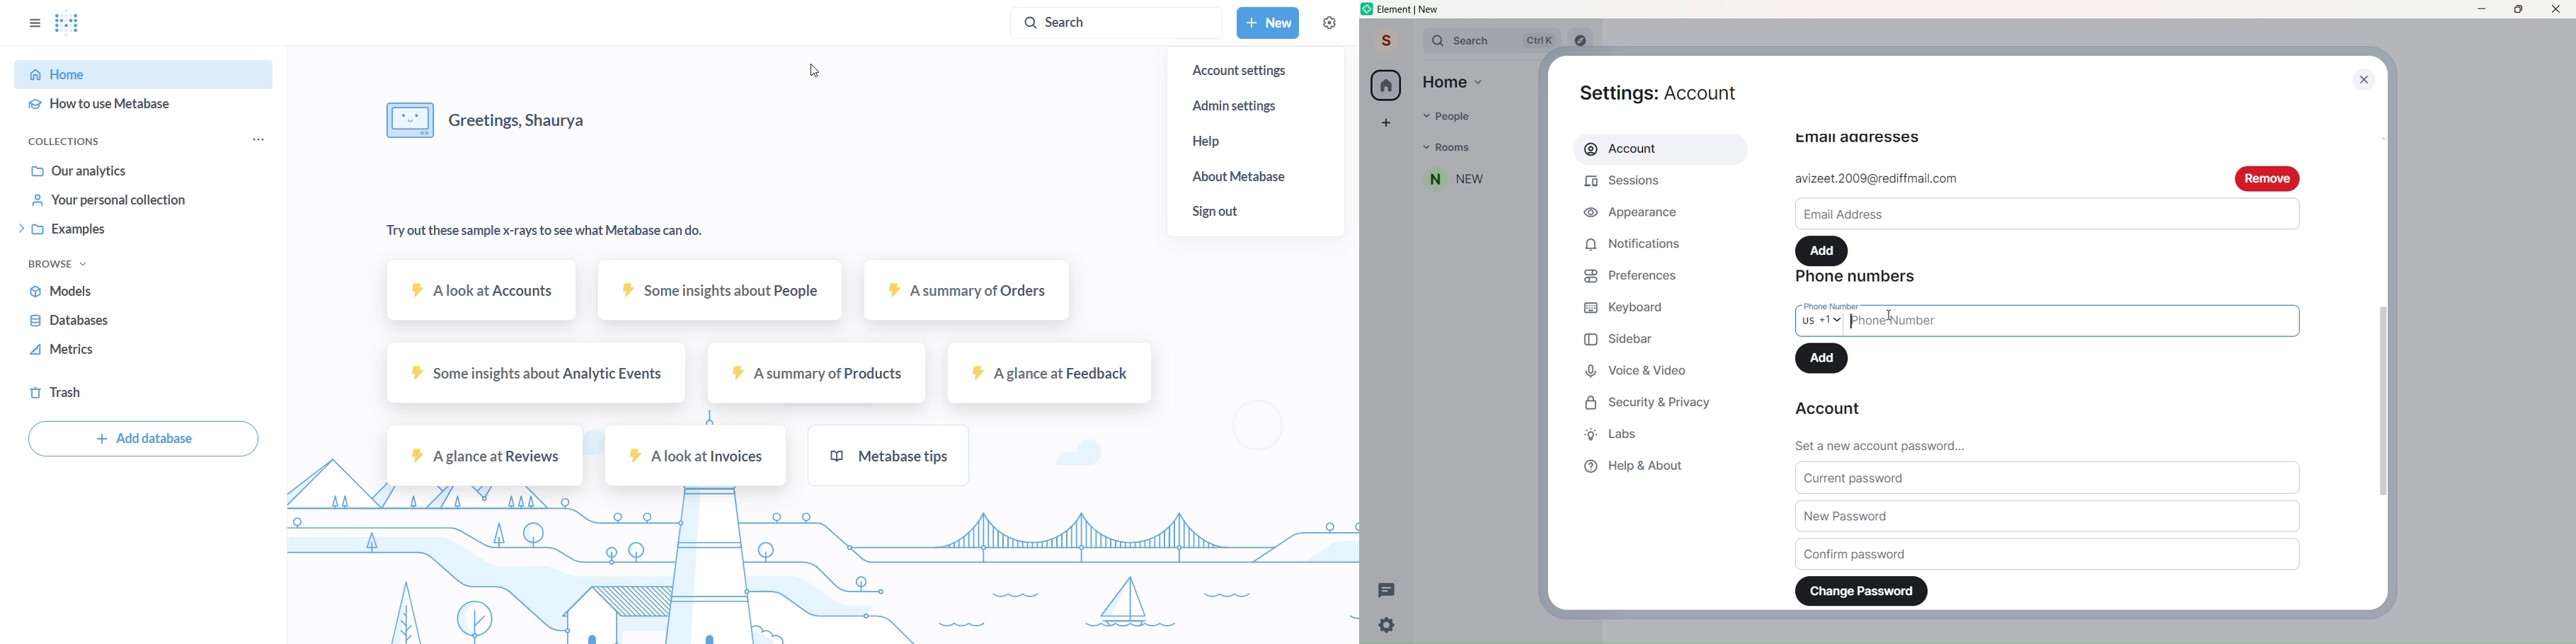 This screenshot has height=644, width=2576. Describe the element at coordinates (893, 453) in the screenshot. I see `metabase tips sample` at that location.